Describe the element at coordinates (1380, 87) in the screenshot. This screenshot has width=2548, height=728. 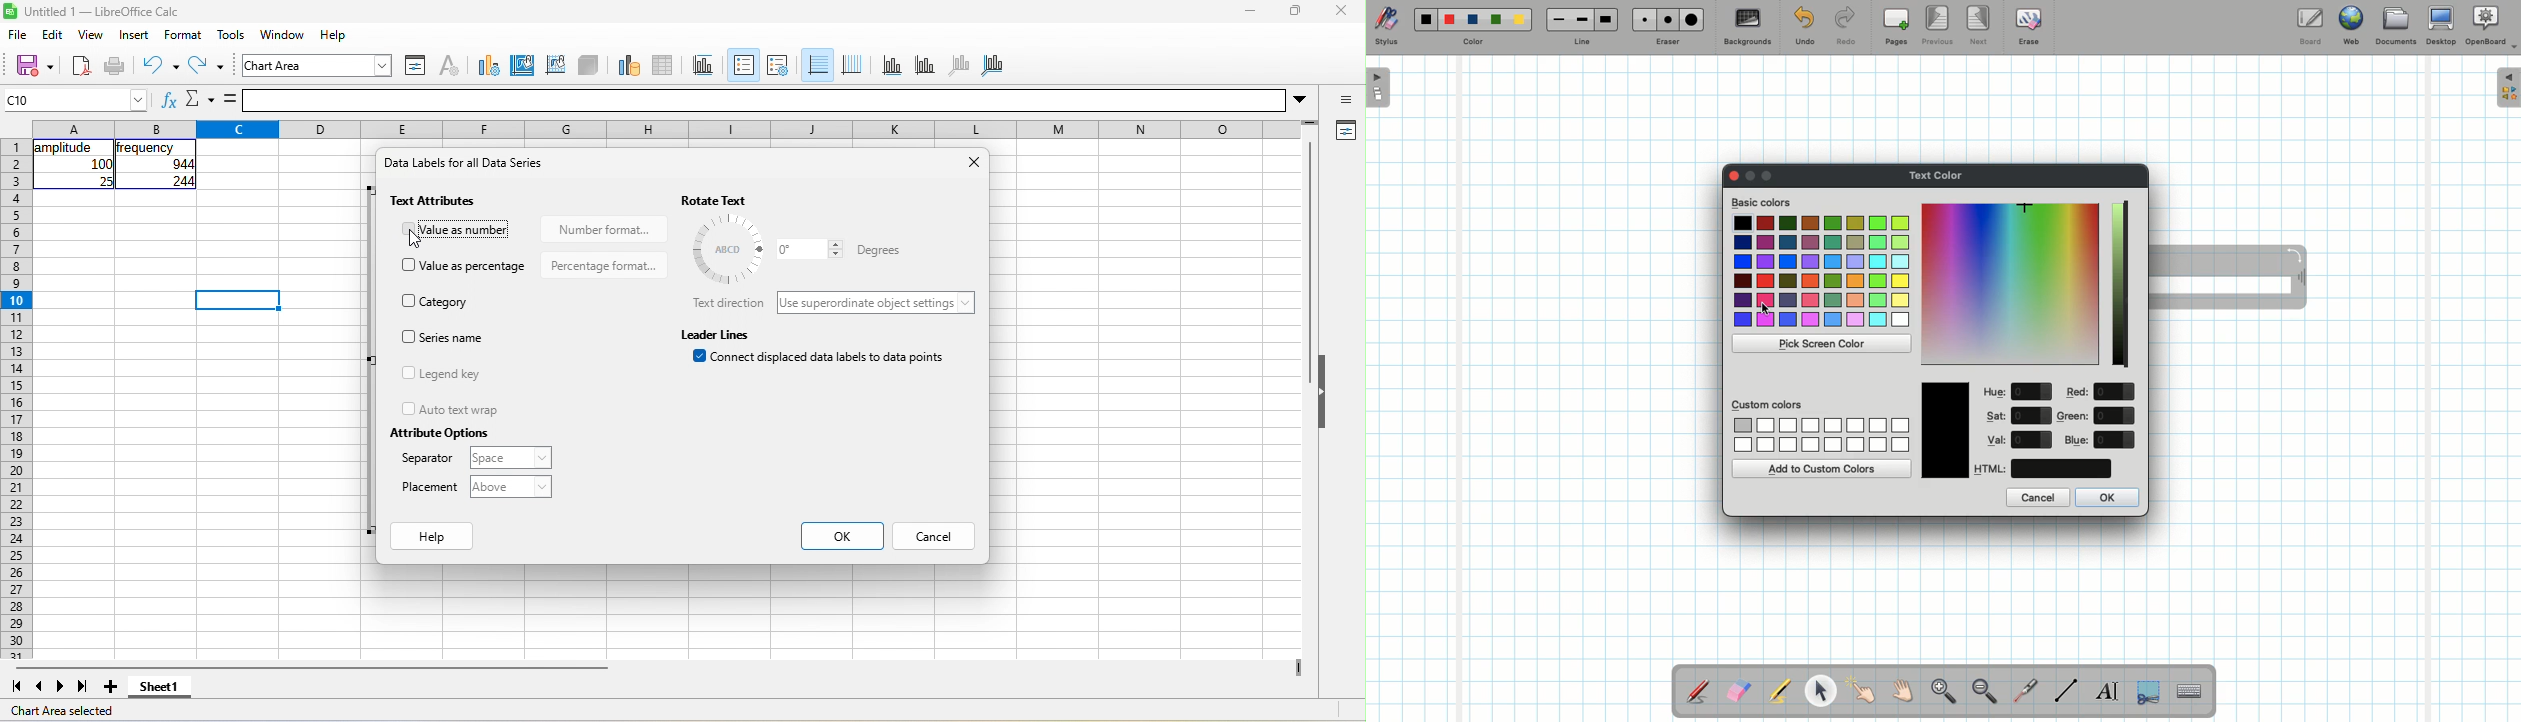
I see `Open pages` at that location.